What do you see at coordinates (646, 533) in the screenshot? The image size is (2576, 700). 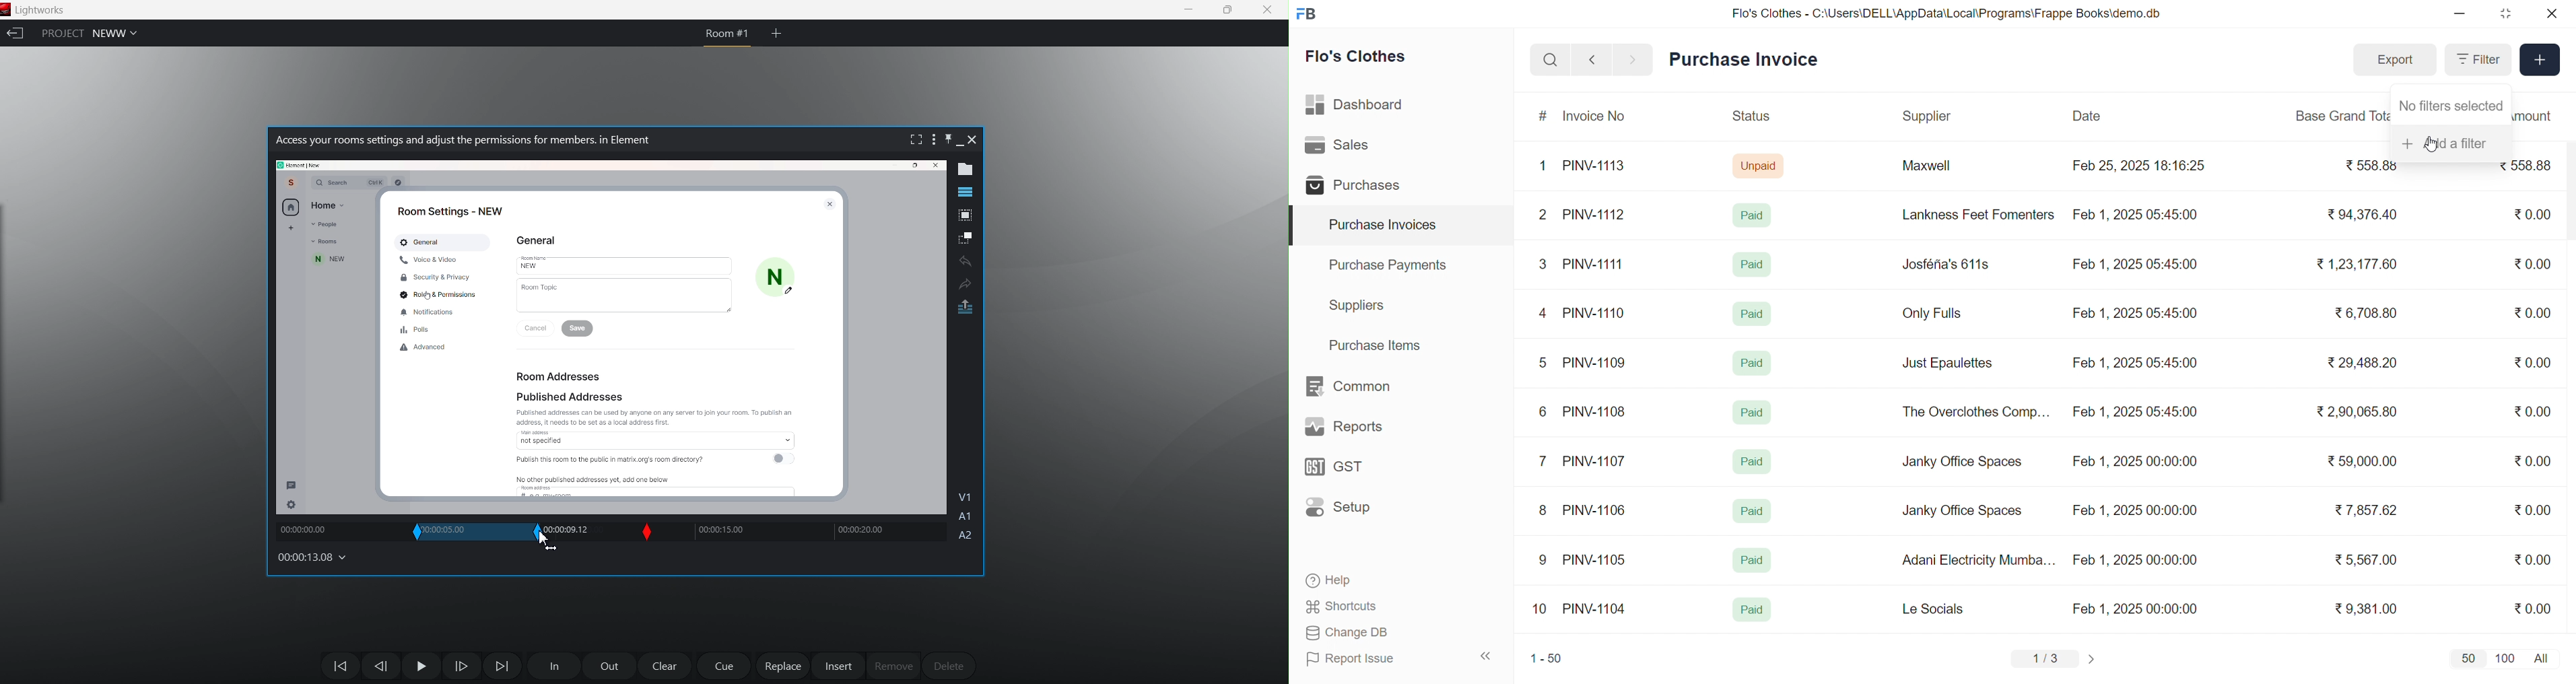 I see `Slip` at bounding box center [646, 533].